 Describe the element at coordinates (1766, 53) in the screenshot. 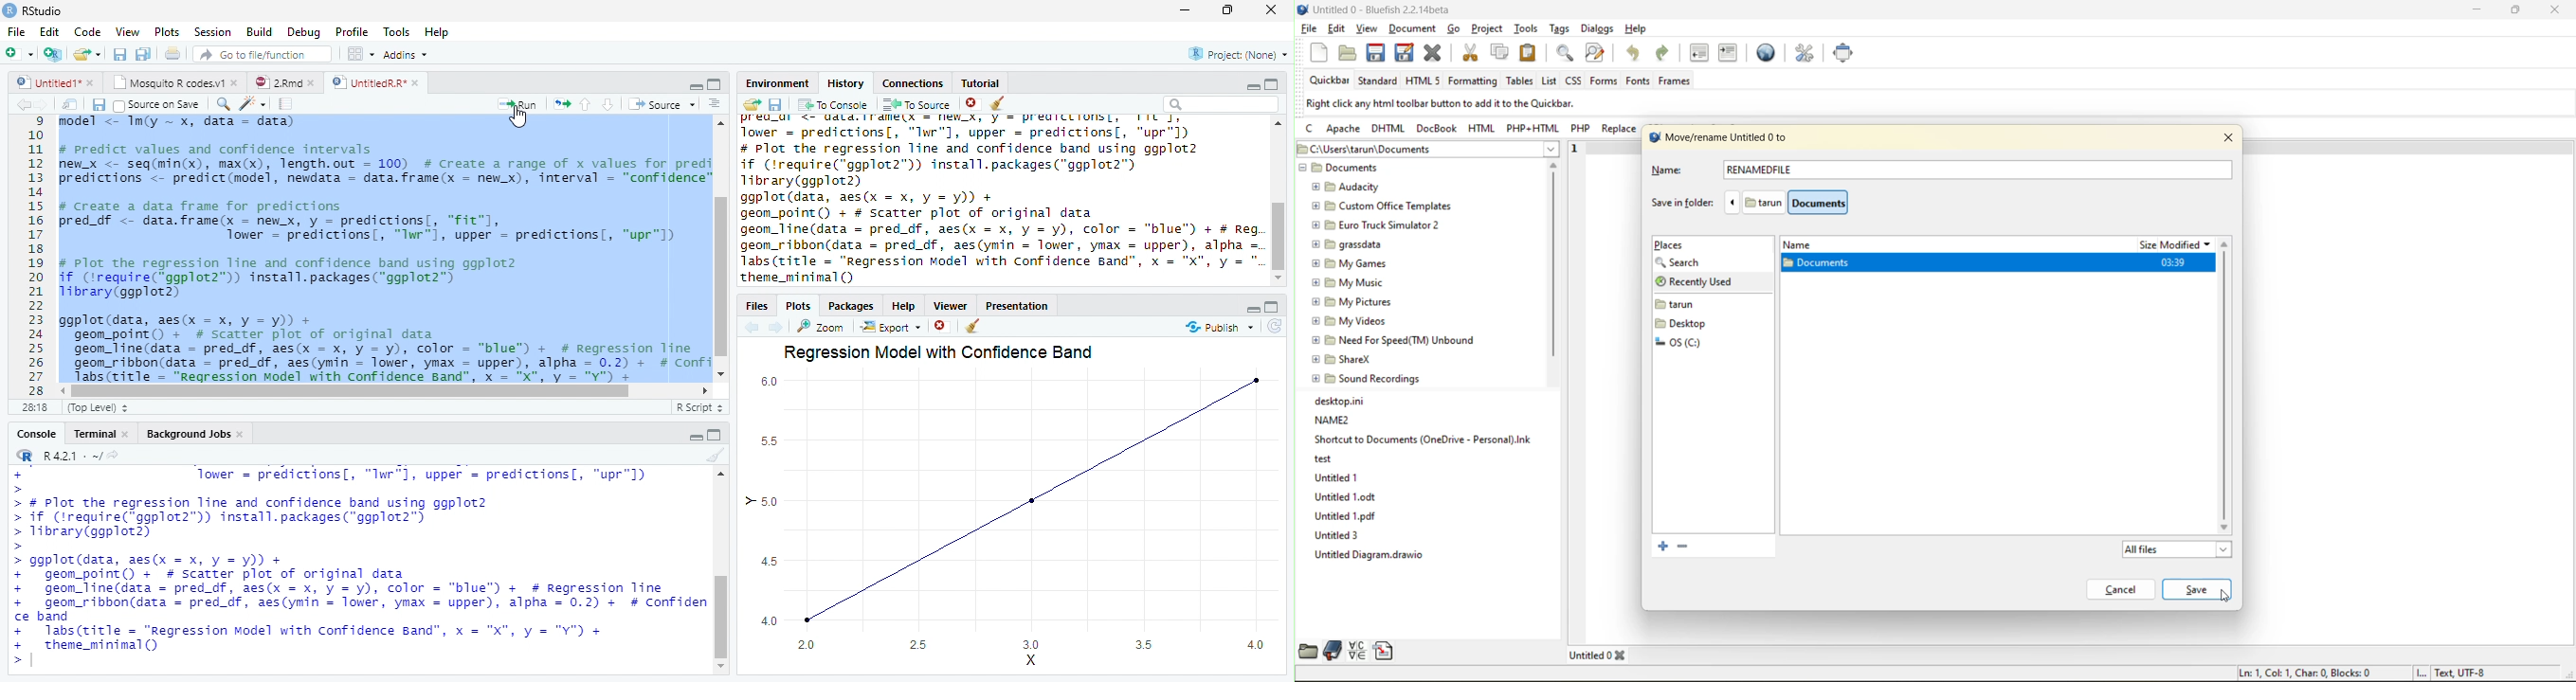

I see `preview in browser` at that location.